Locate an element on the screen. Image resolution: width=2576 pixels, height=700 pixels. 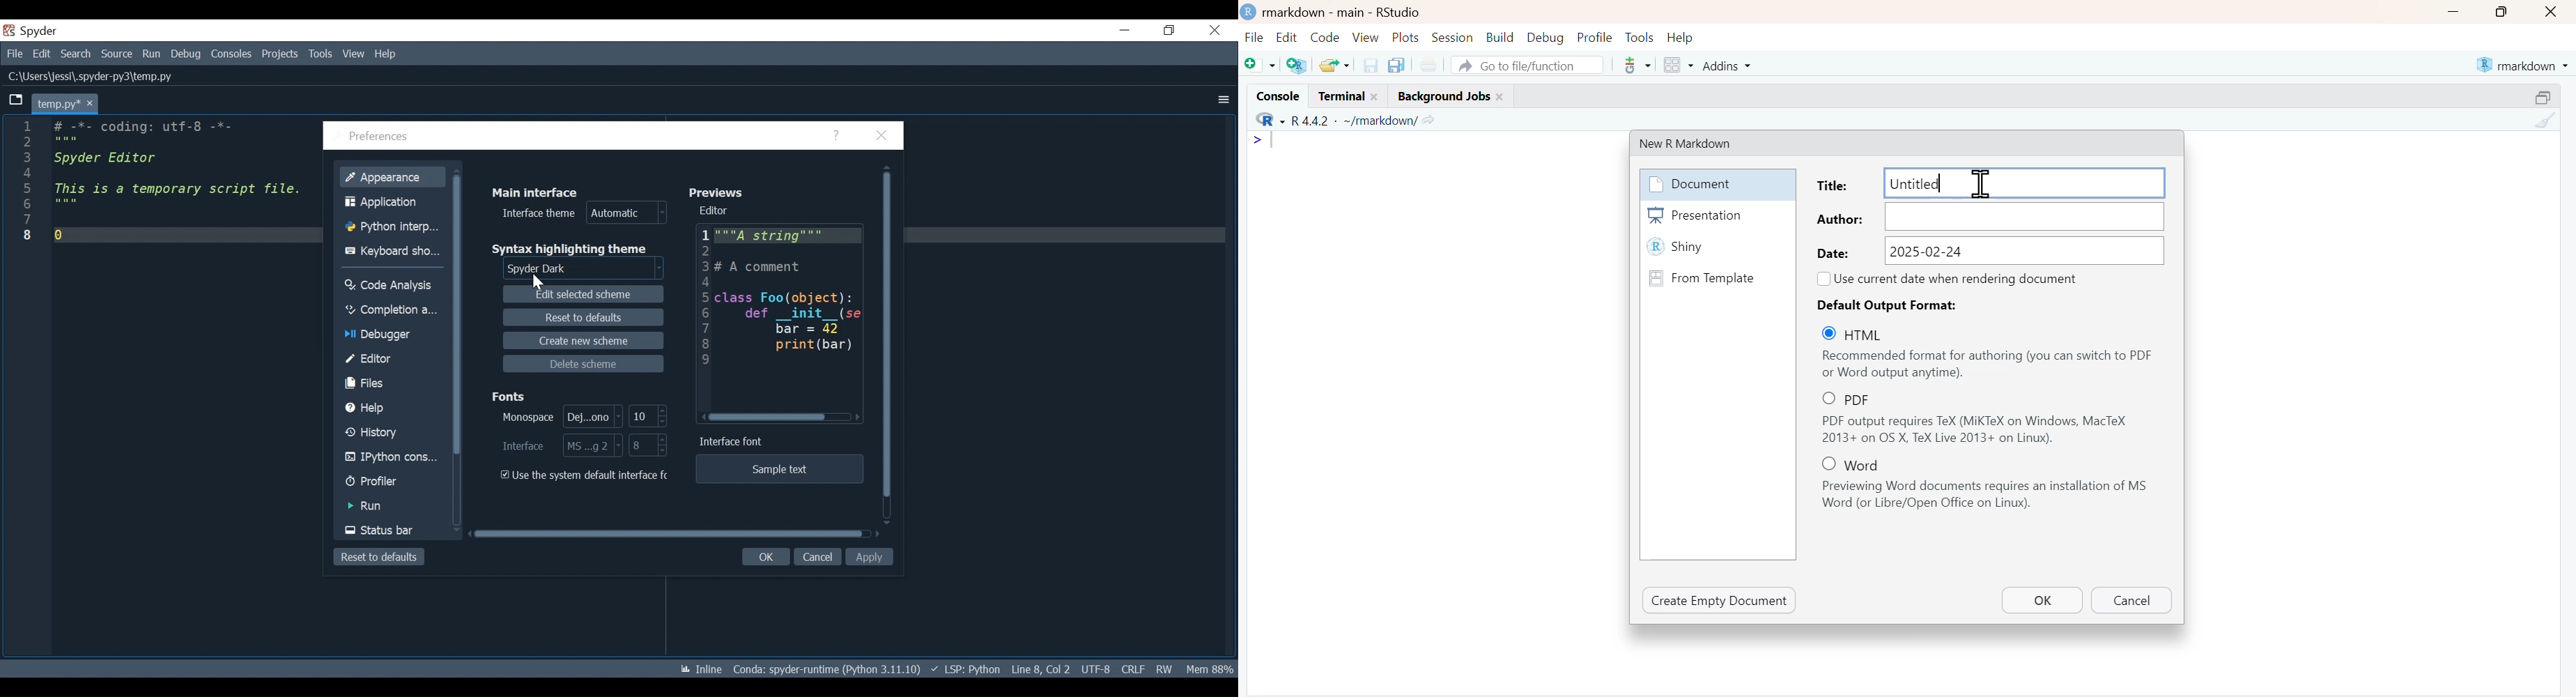
background jobs is located at coordinates (1447, 97).